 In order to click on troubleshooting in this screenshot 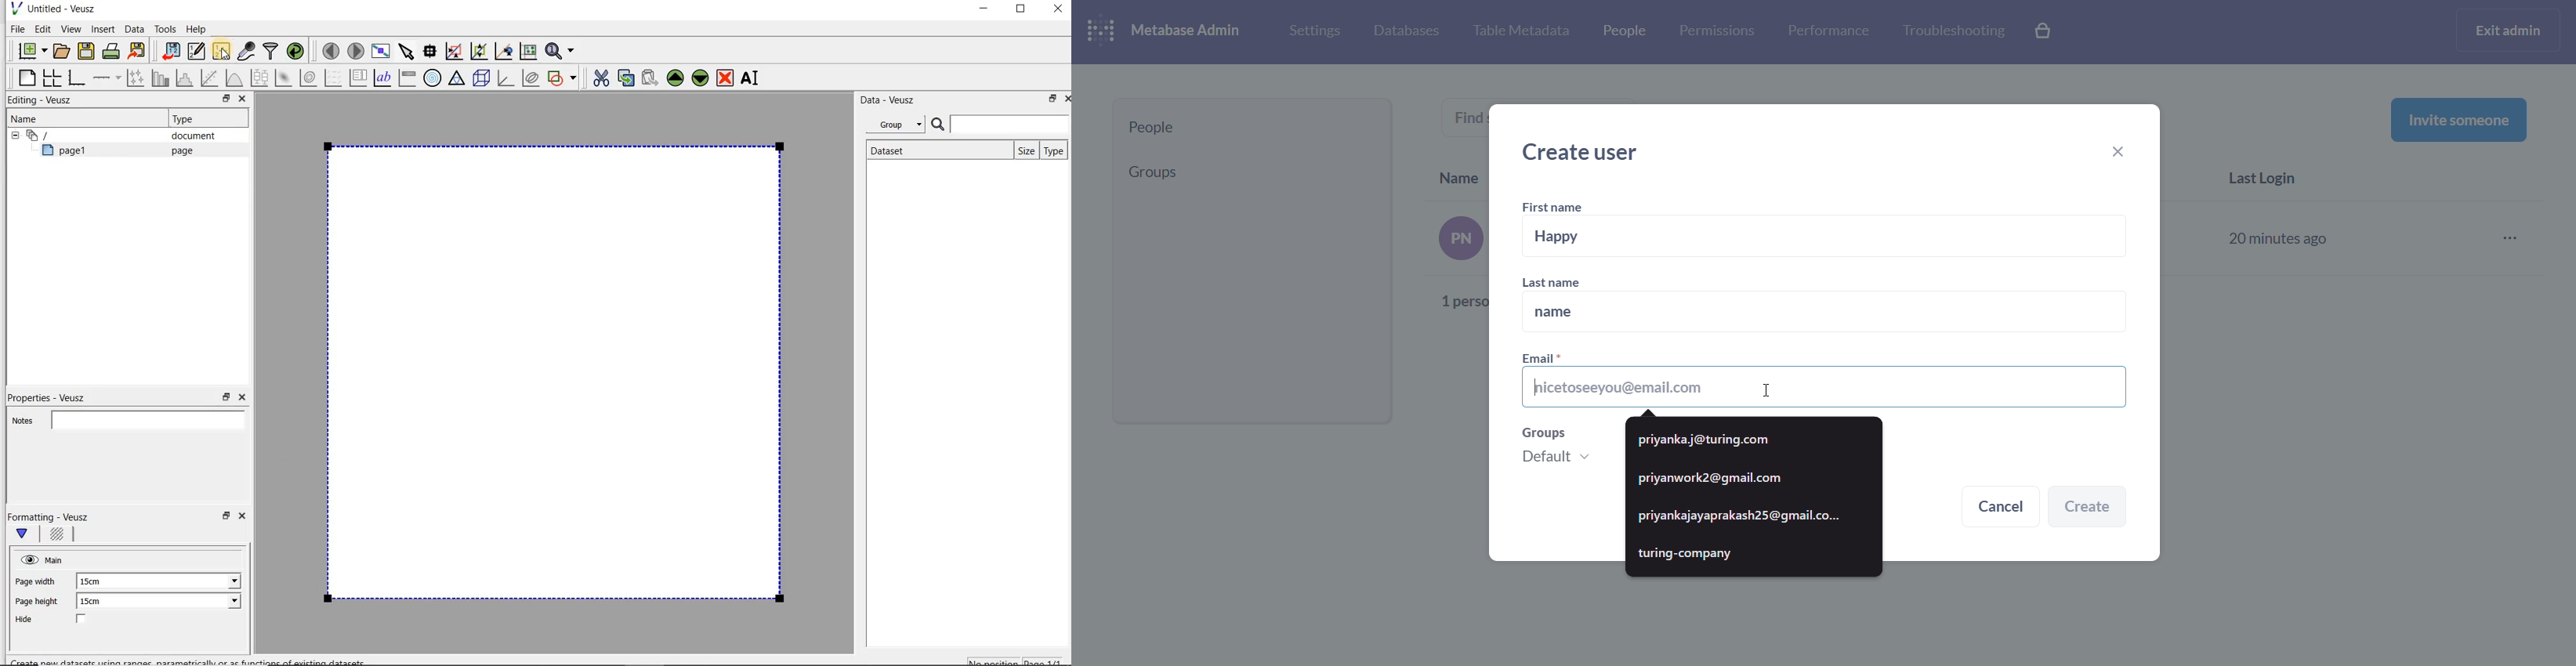, I will do `click(1952, 31)`.